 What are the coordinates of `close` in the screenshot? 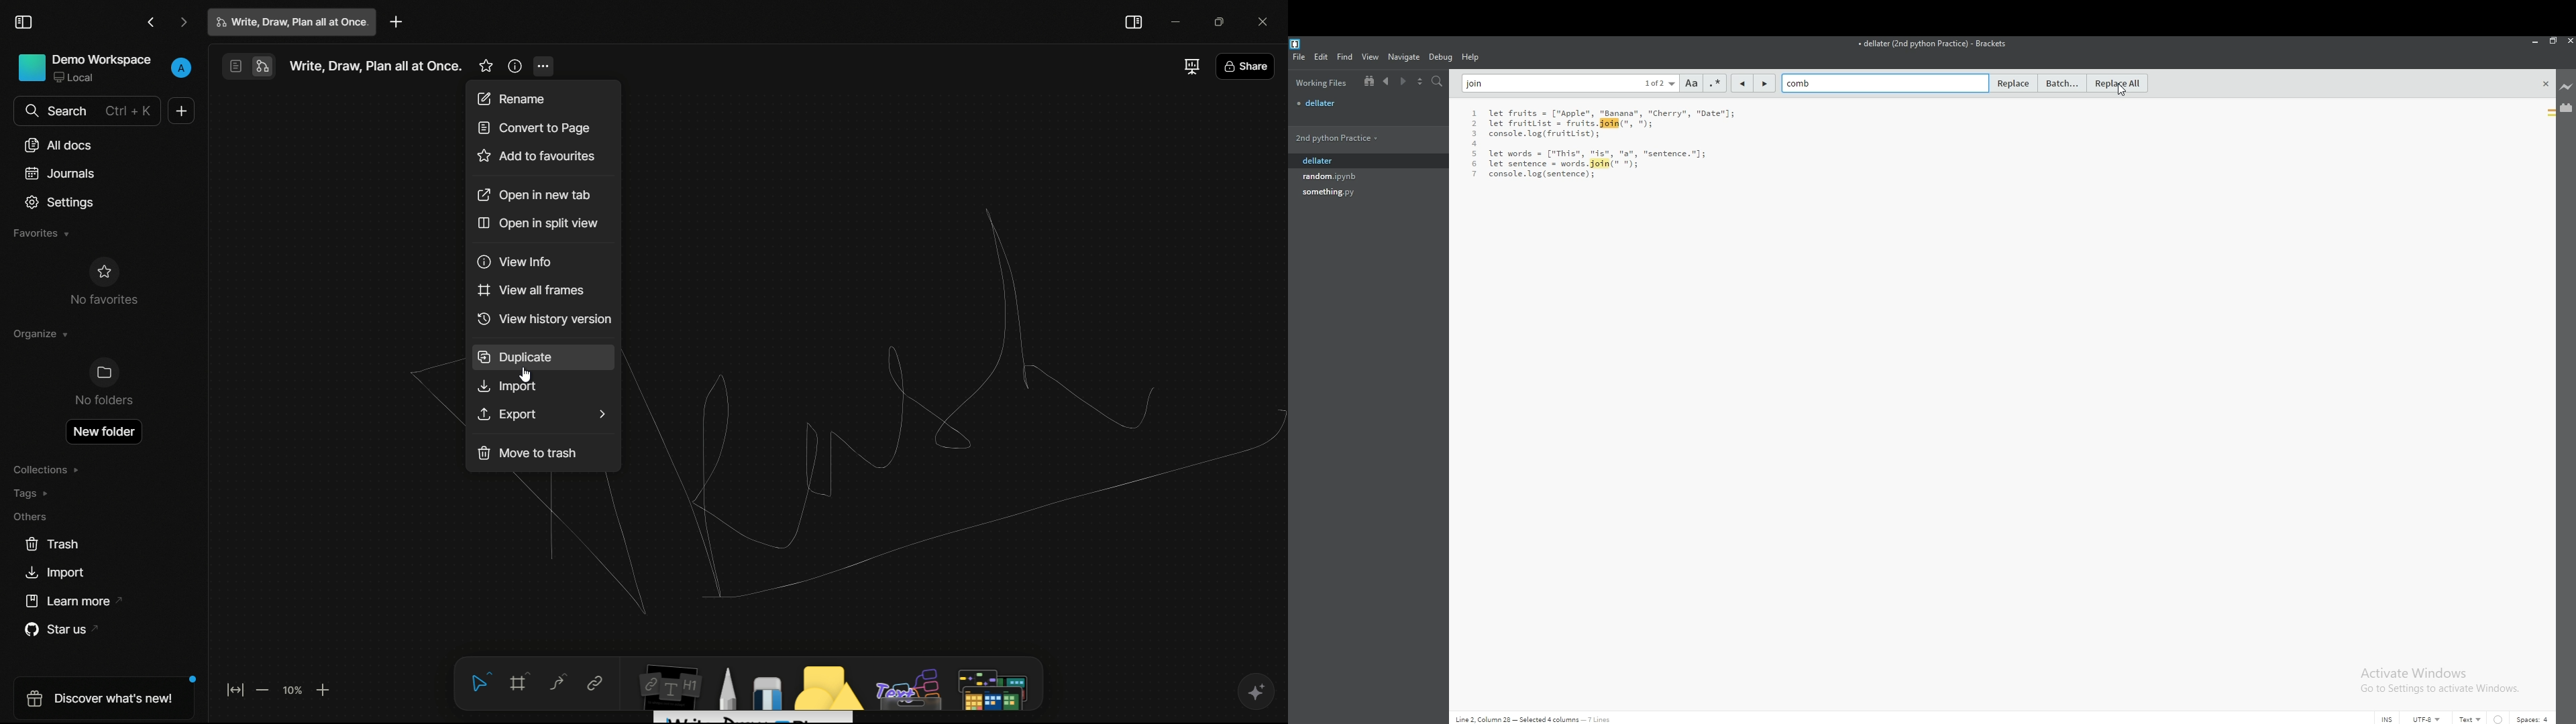 It's located at (2568, 41).